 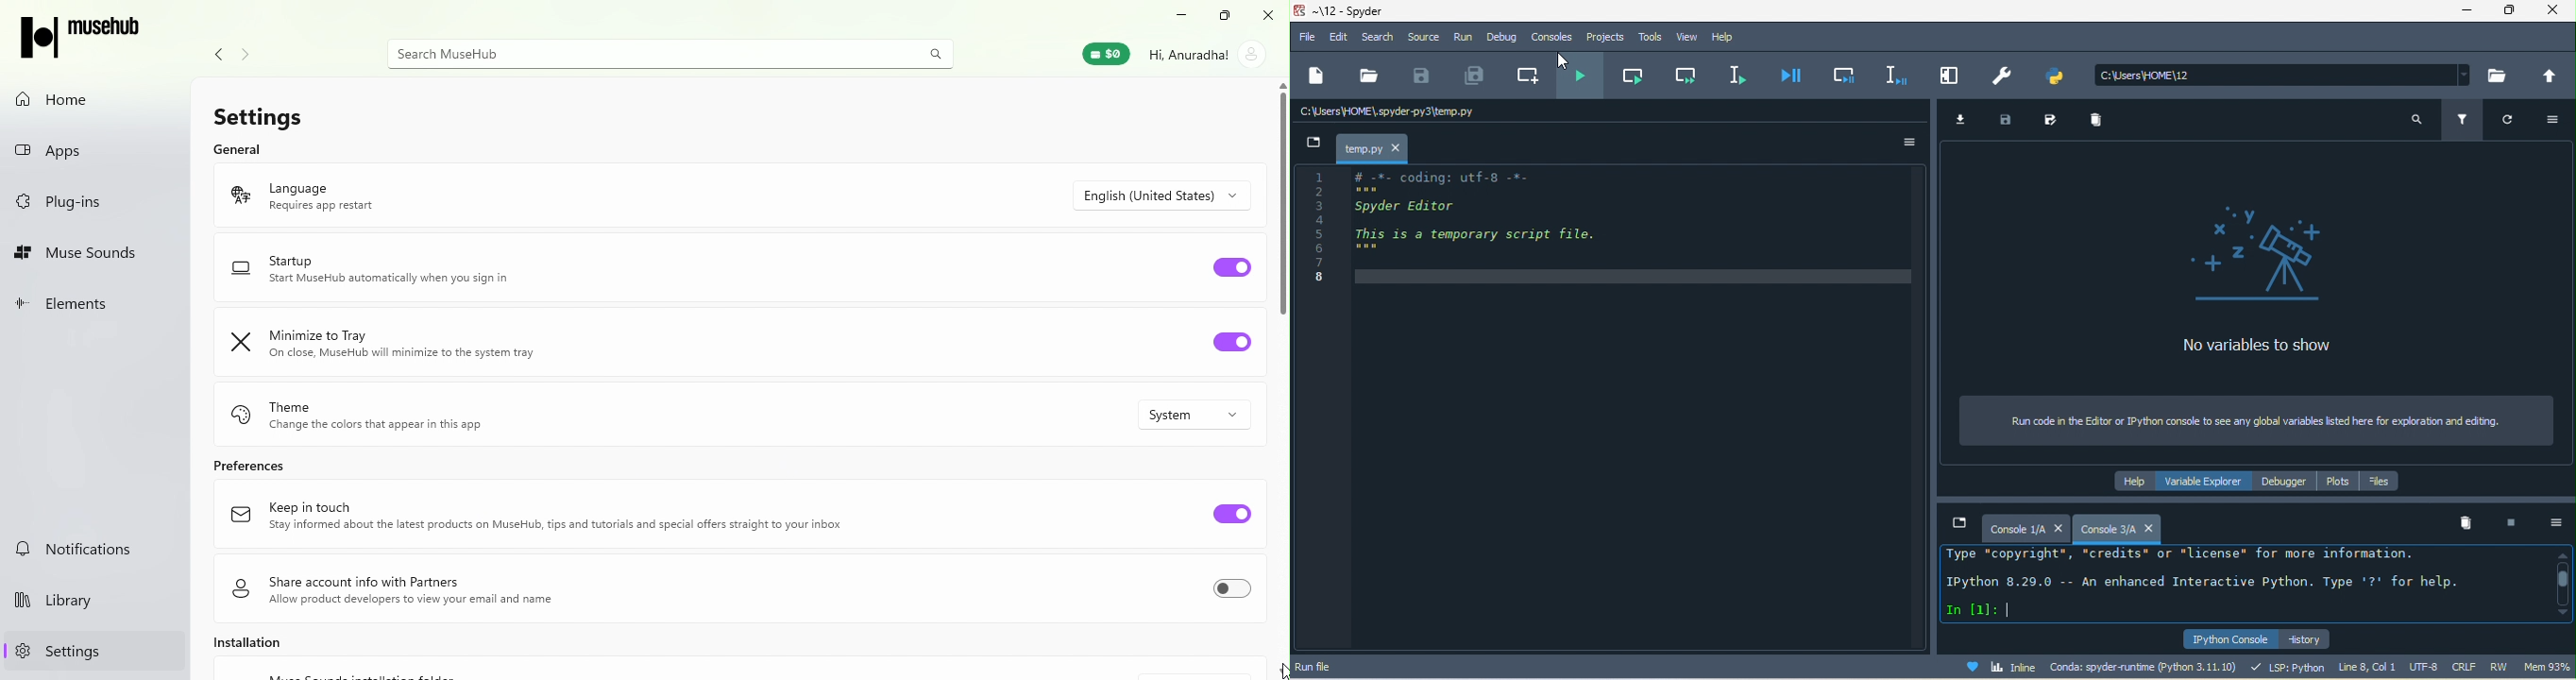 I want to click on new console, so click(x=2118, y=527).